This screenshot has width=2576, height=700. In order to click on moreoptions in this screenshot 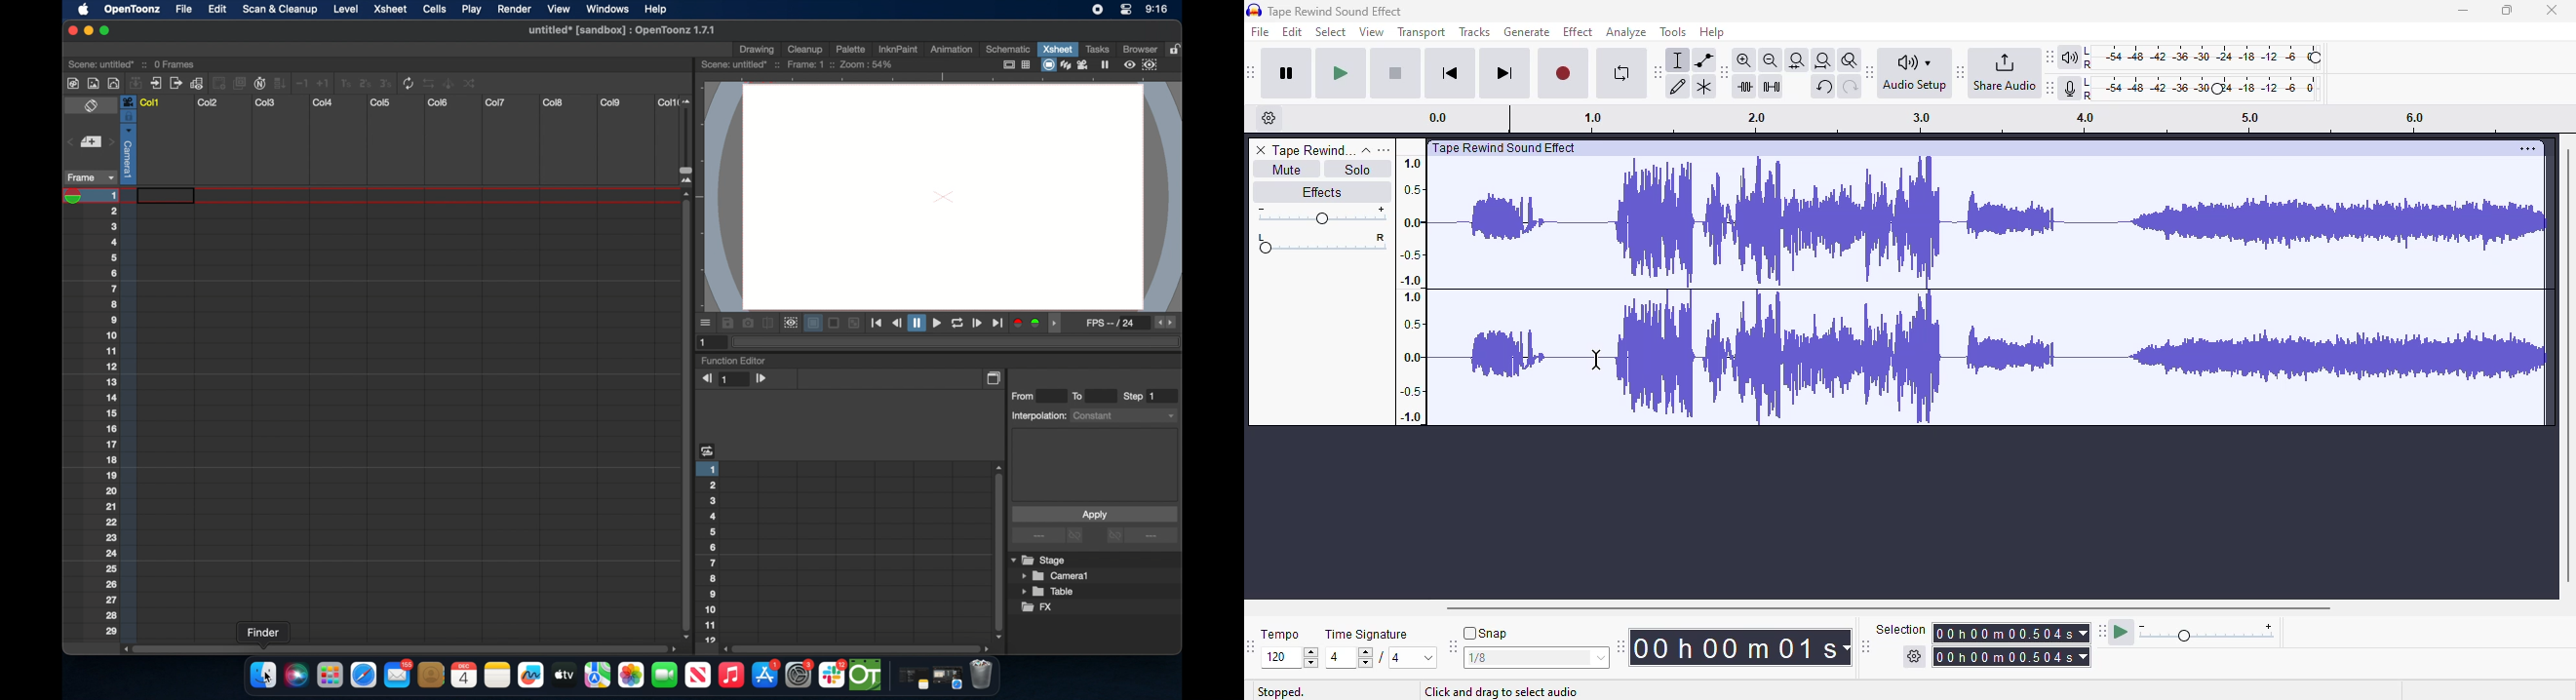, I will do `click(707, 322)`.